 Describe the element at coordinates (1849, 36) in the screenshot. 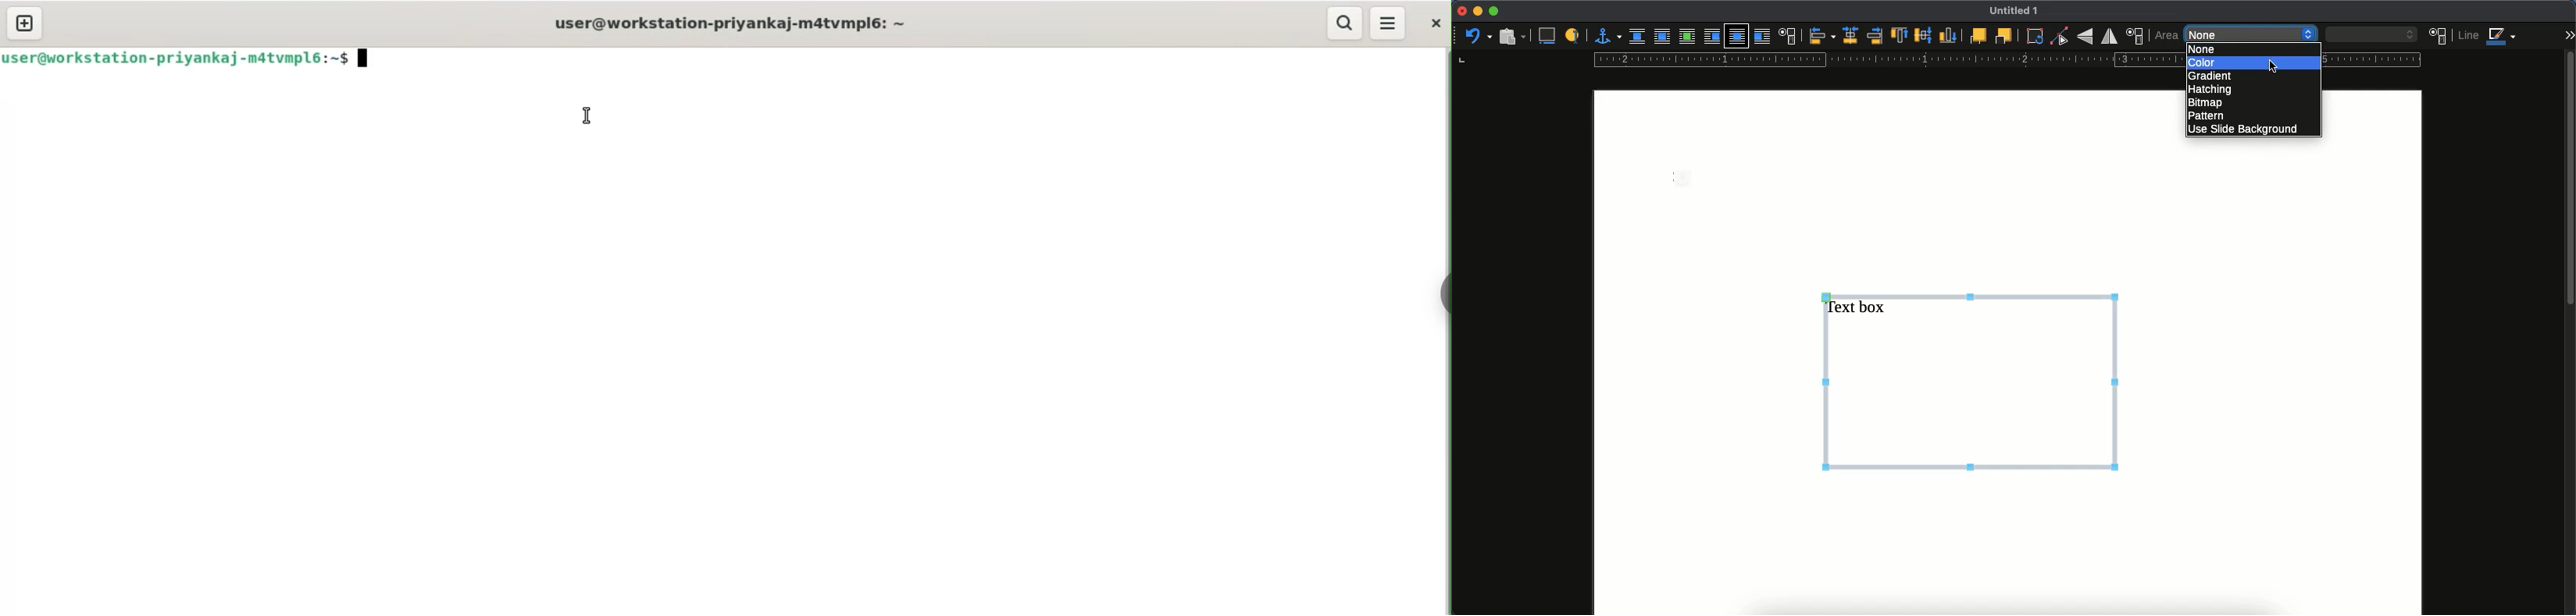

I see `centered` at that location.